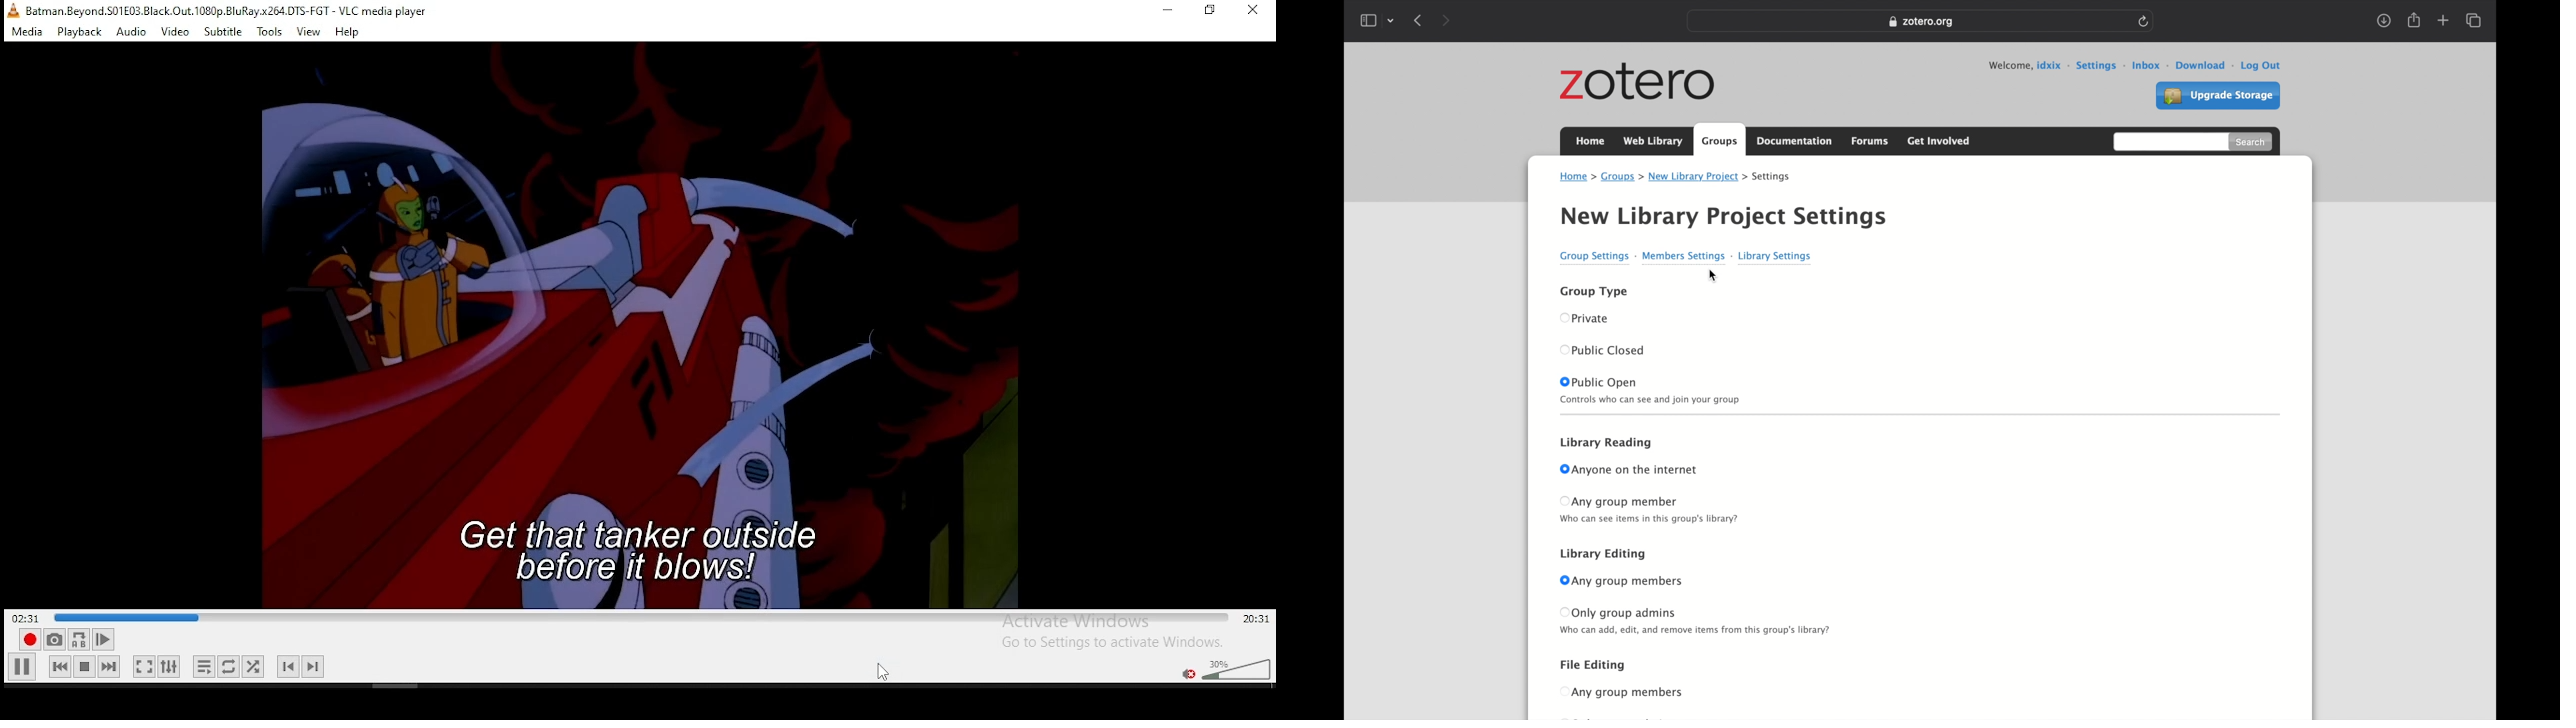 Image resolution: width=2576 pixels, height=728 pixels. Describe the element at coordinates (2205, 65) in the screenshot. I see `download` at that location.